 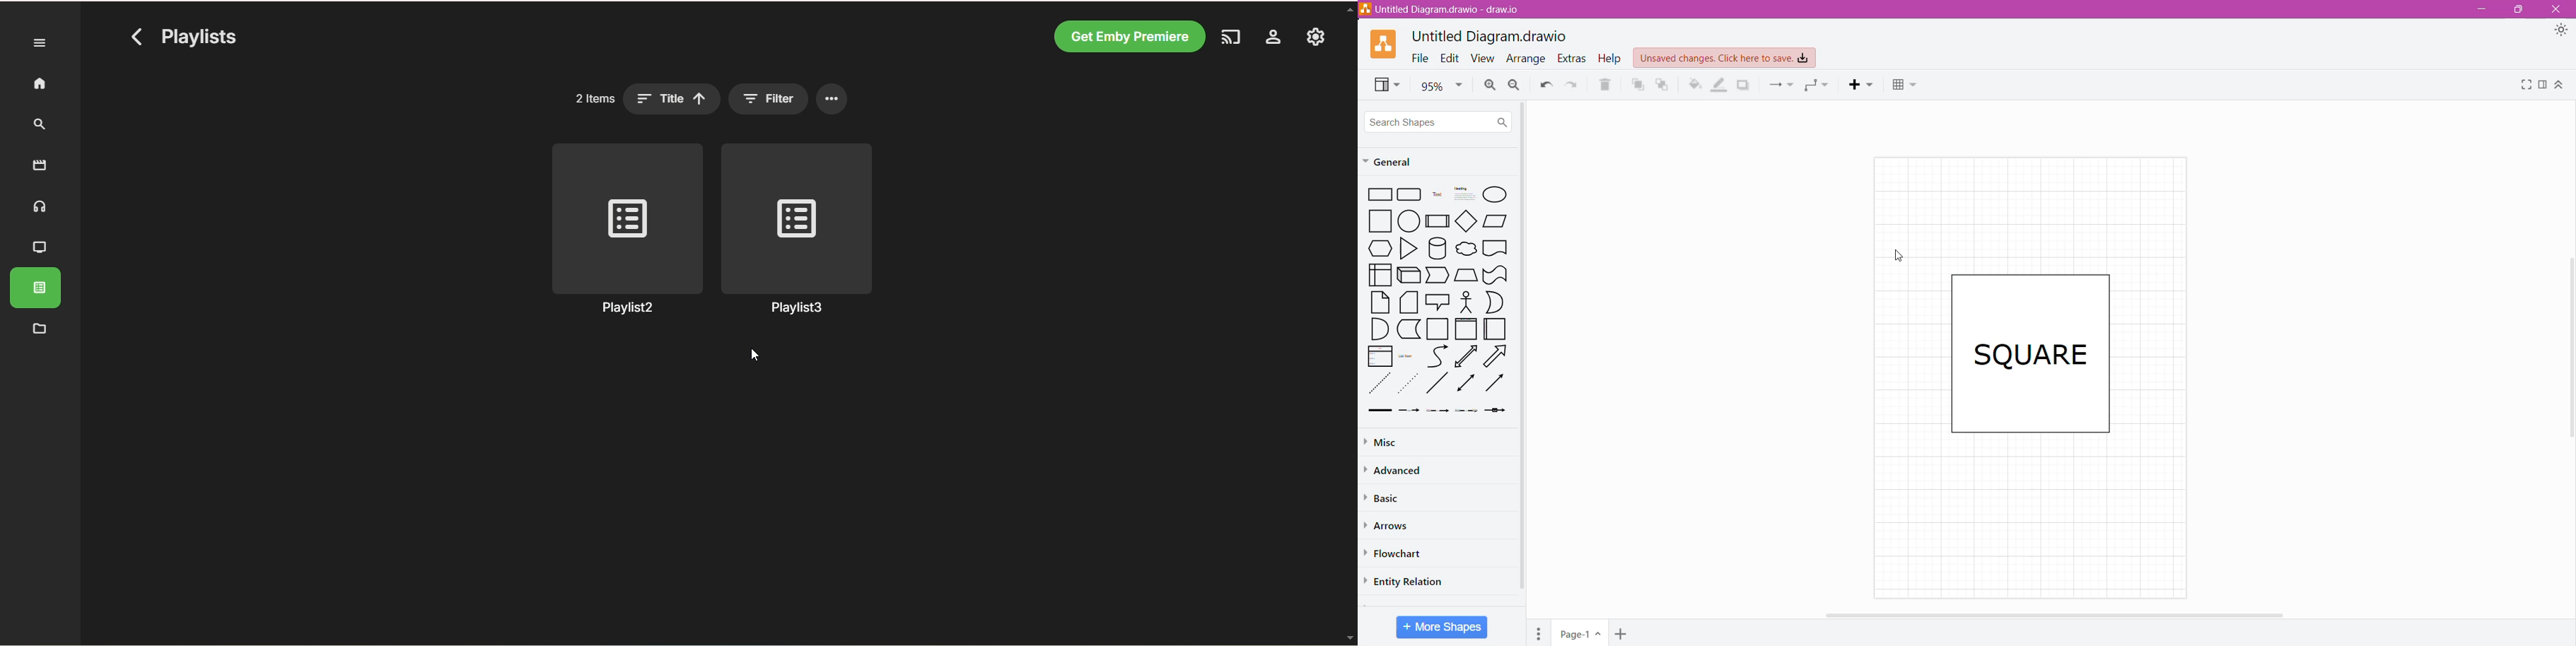 What do you see at coordinates (1438, 412) in the screenshot?
I see `Thin Arrow` at bounding box center [1438, 412].